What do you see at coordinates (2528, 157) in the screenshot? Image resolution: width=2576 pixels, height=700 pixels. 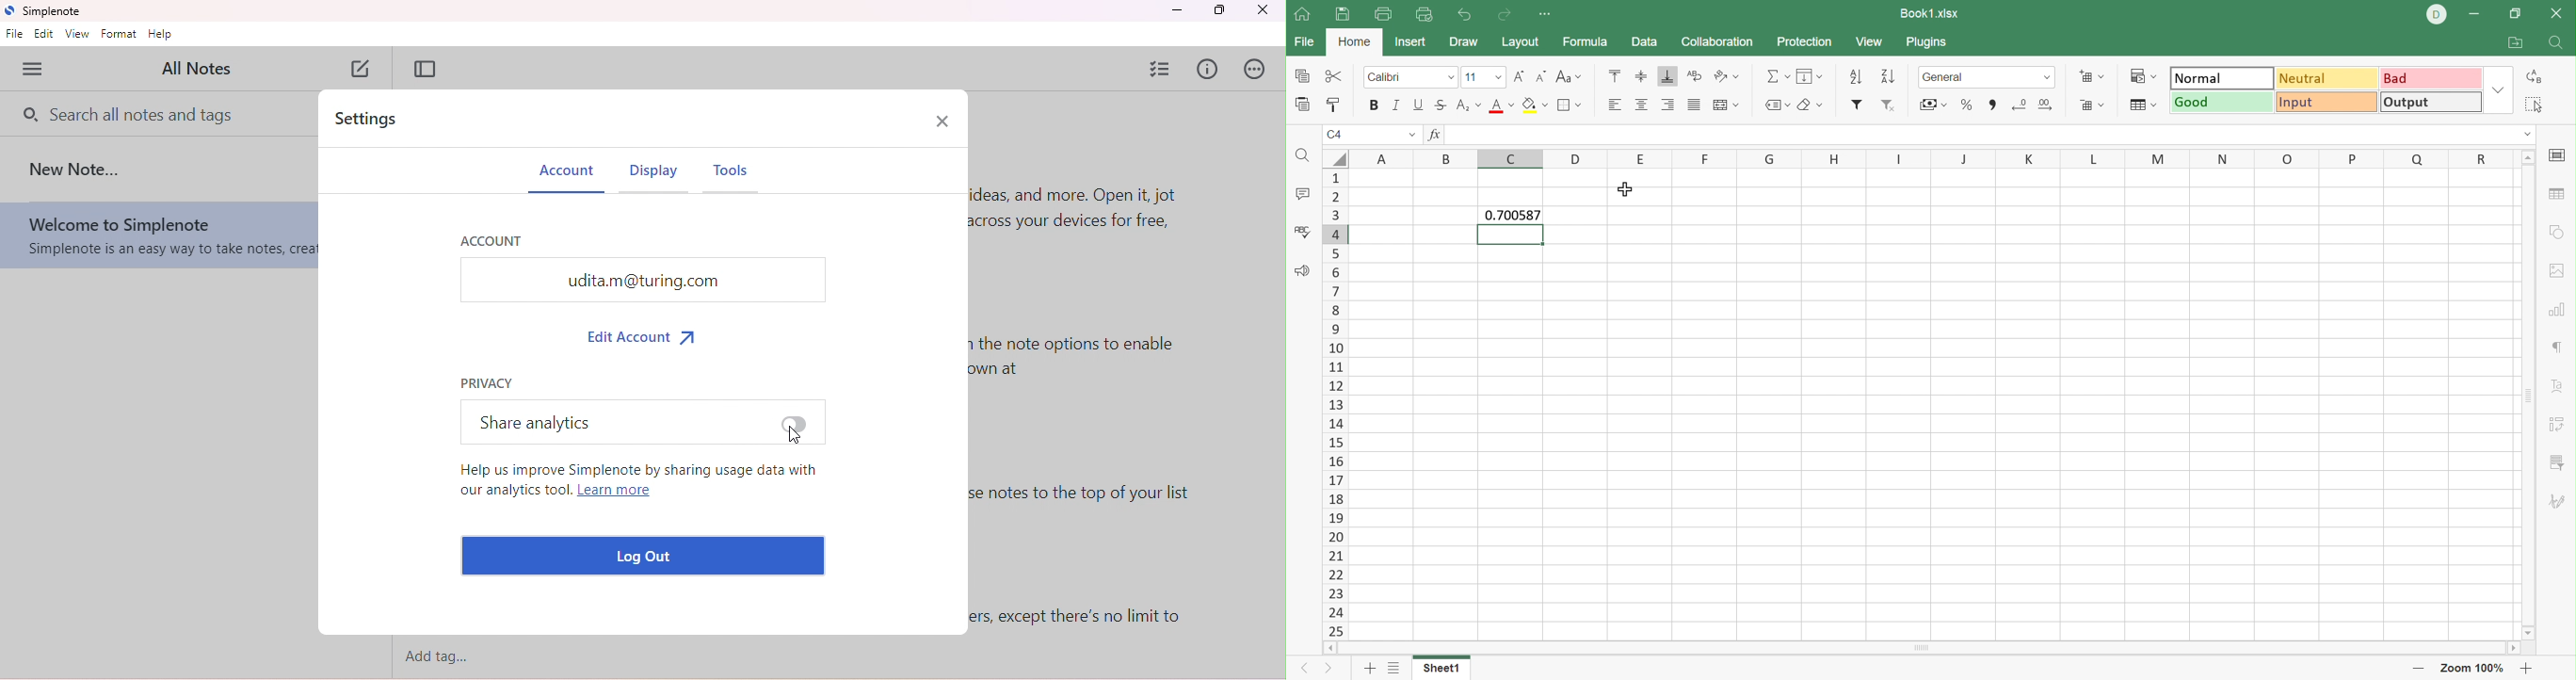 I see `Scroll up` at bounding box center [2528, 157].